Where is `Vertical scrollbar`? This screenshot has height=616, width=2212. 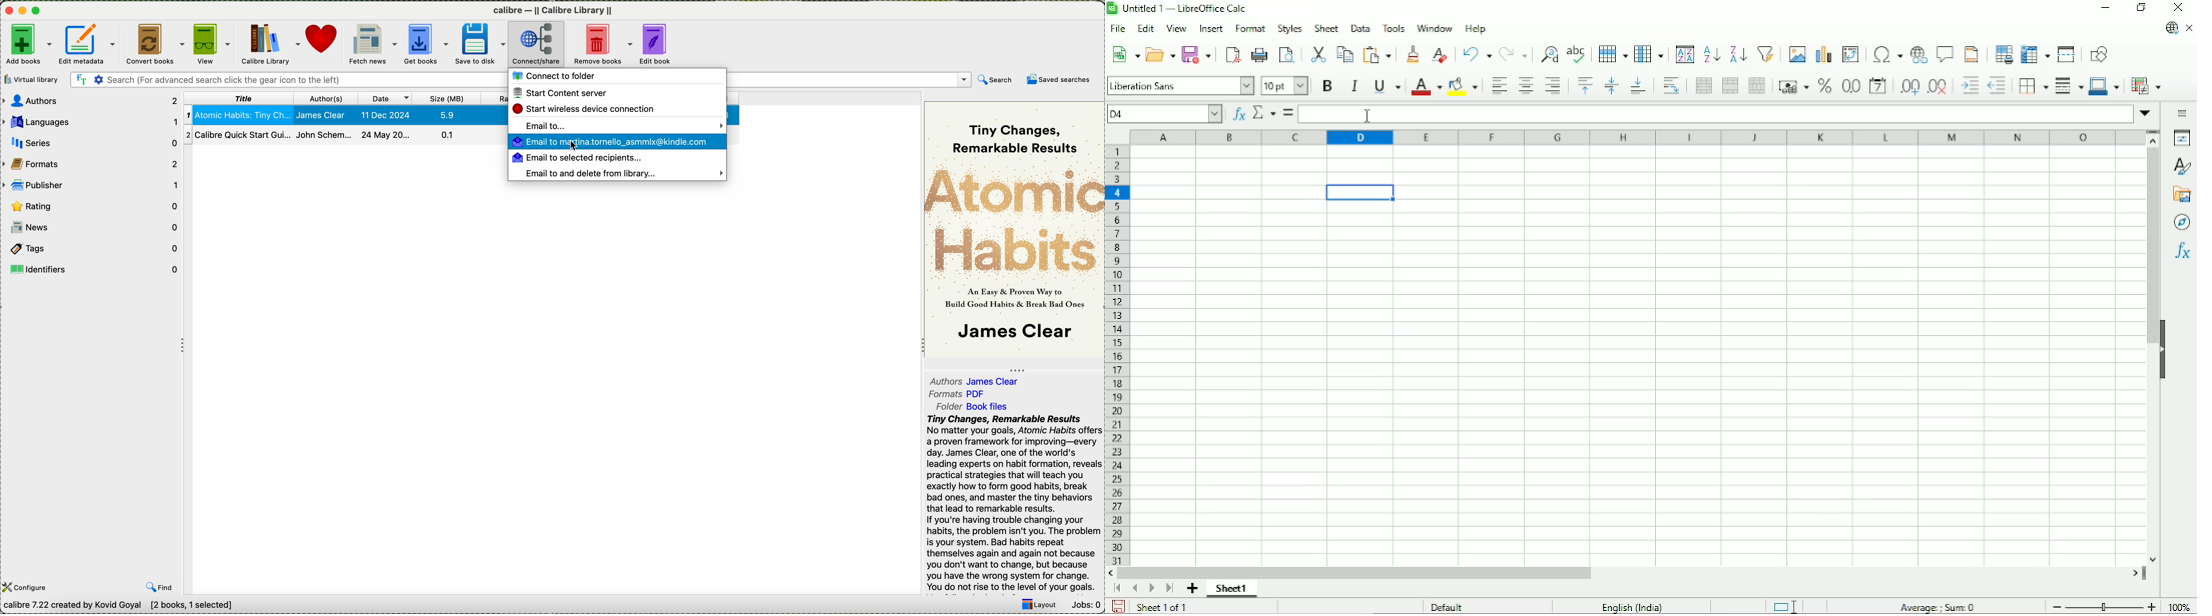
Vertical scrollbar is located at coordinates (2152, 246).